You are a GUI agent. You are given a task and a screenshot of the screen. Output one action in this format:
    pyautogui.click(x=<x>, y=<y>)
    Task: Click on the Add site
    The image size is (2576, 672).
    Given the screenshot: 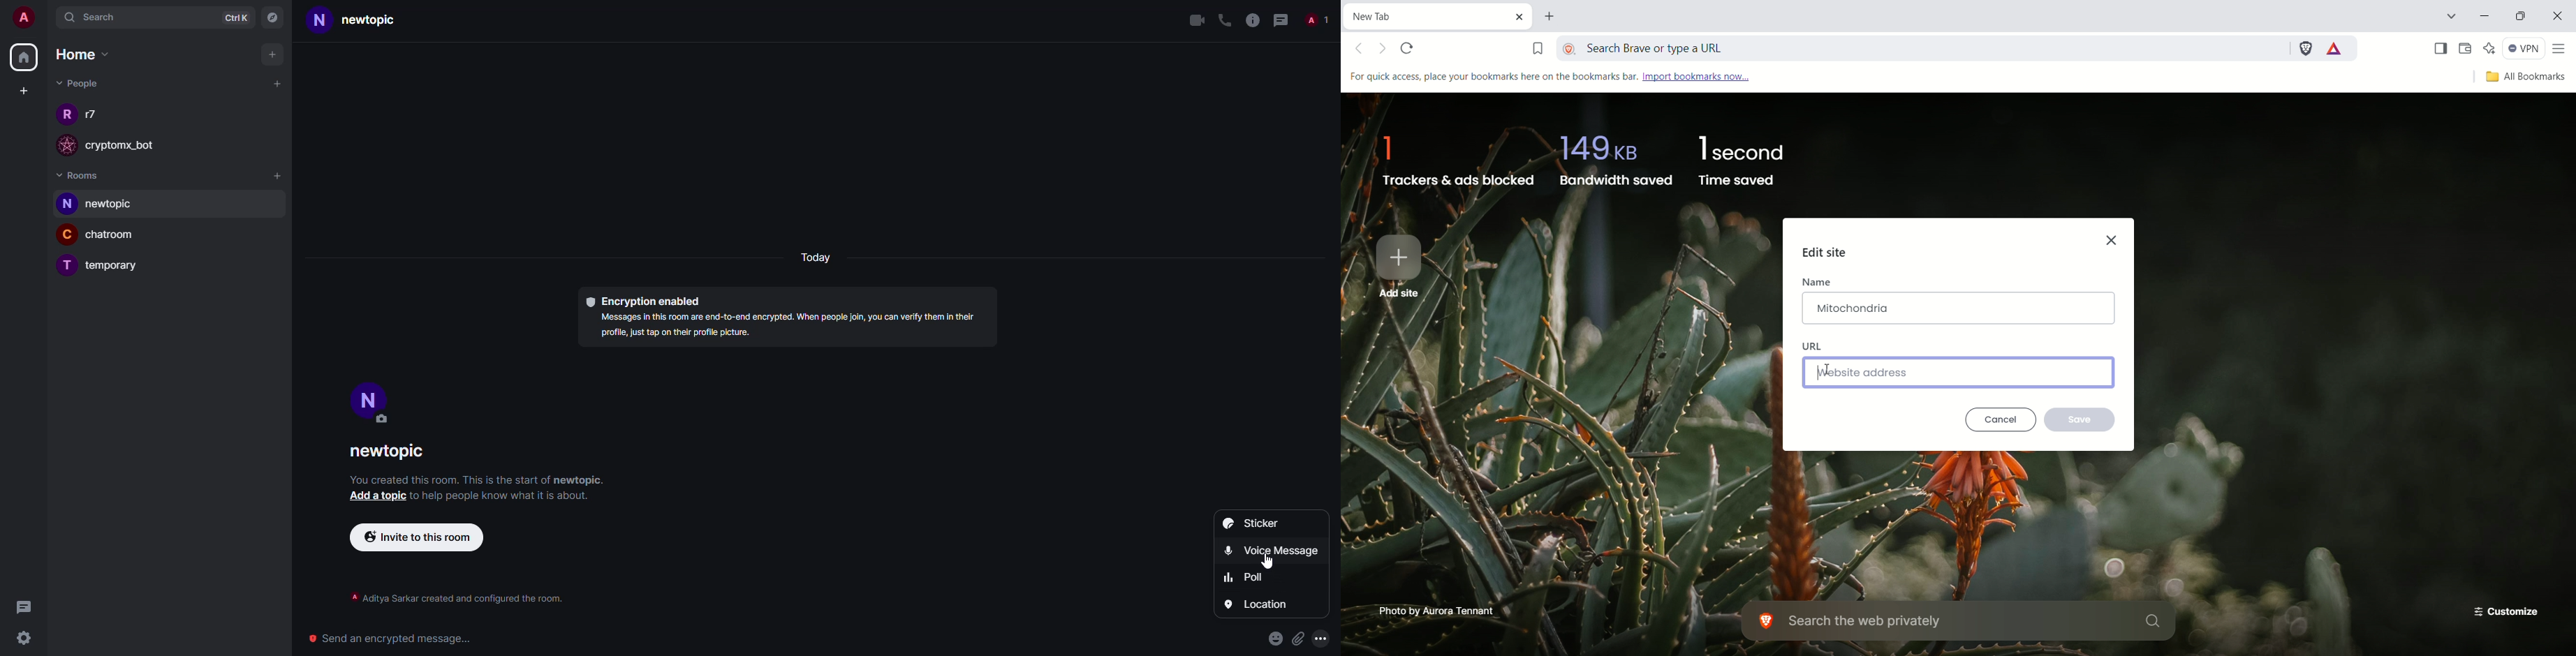 What is the action you would take?
    pyautogui.click(x=1401, y=265)
    